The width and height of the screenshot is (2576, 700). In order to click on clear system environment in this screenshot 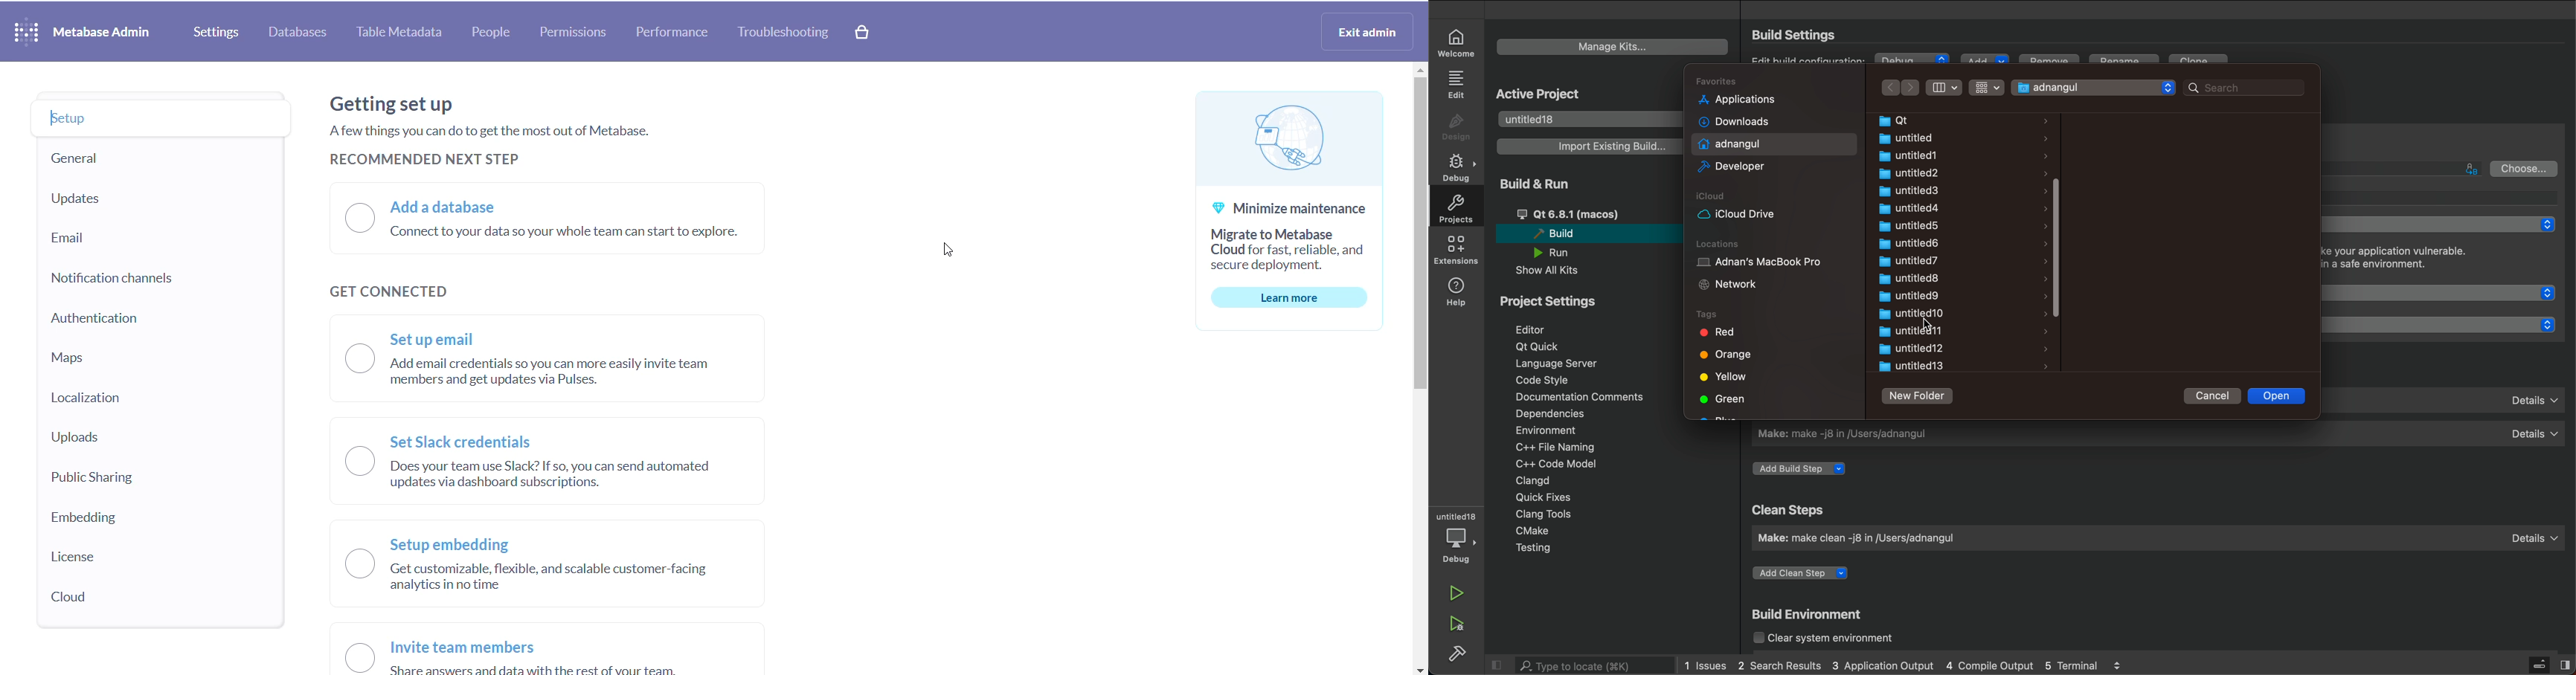, I will do `click(1835, 639)`.